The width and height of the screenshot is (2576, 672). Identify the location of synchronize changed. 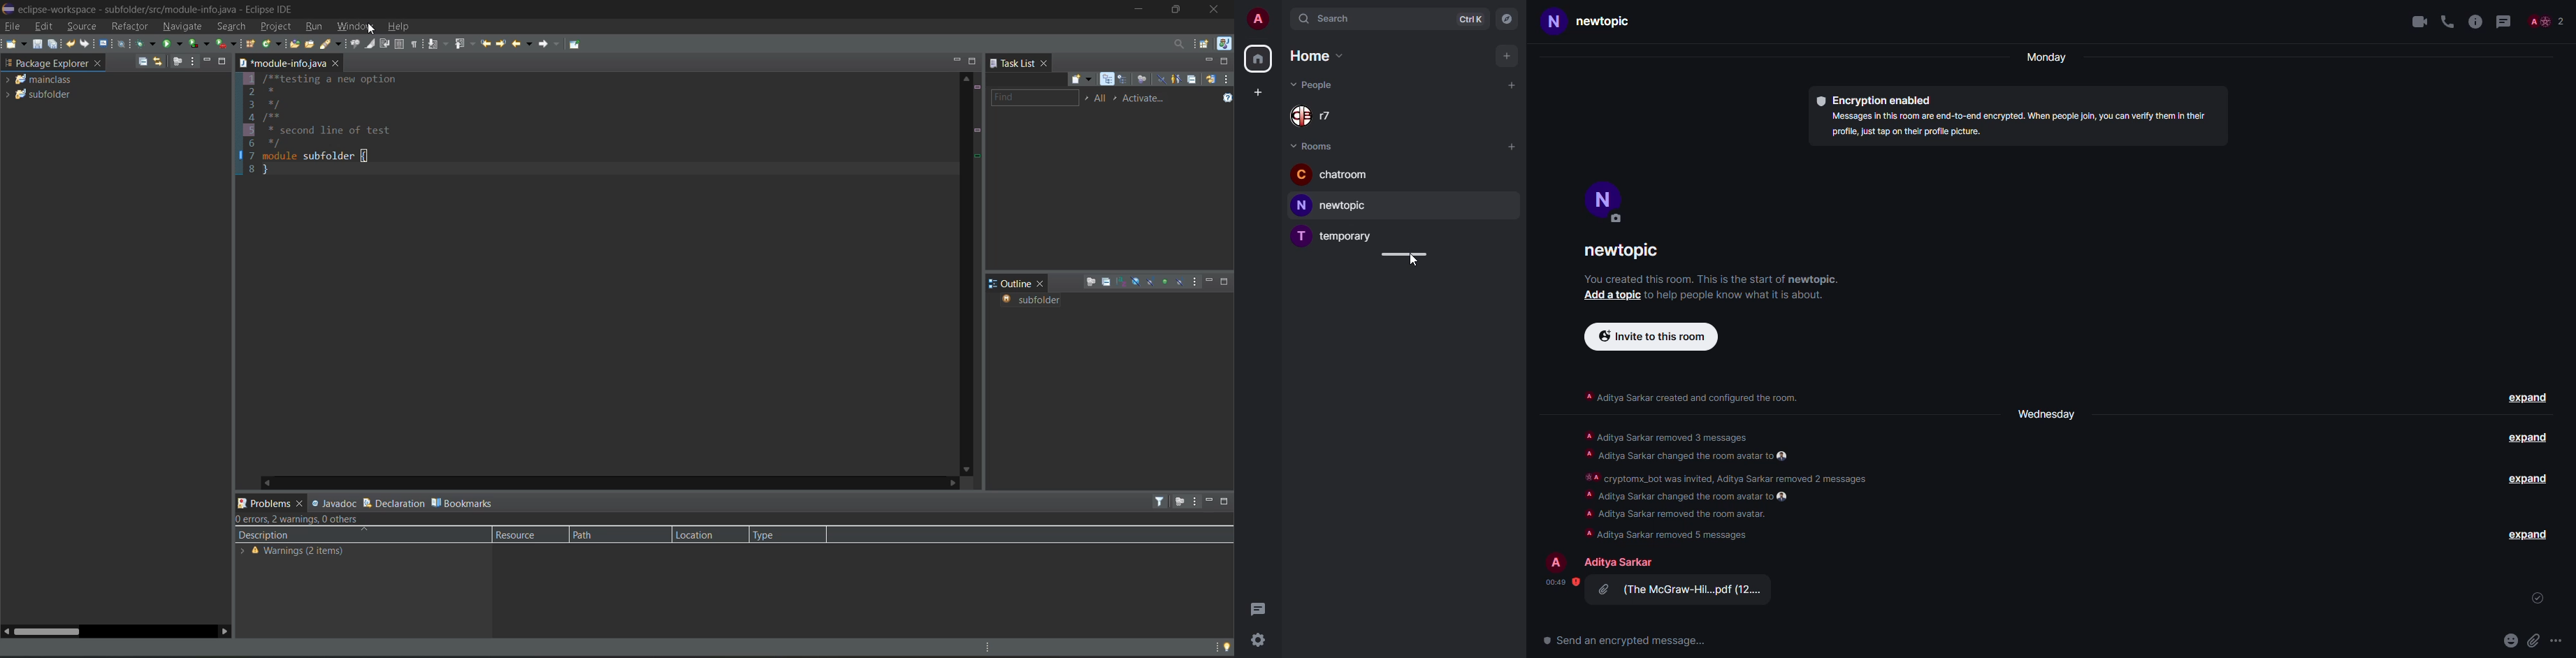
(1212, 80).